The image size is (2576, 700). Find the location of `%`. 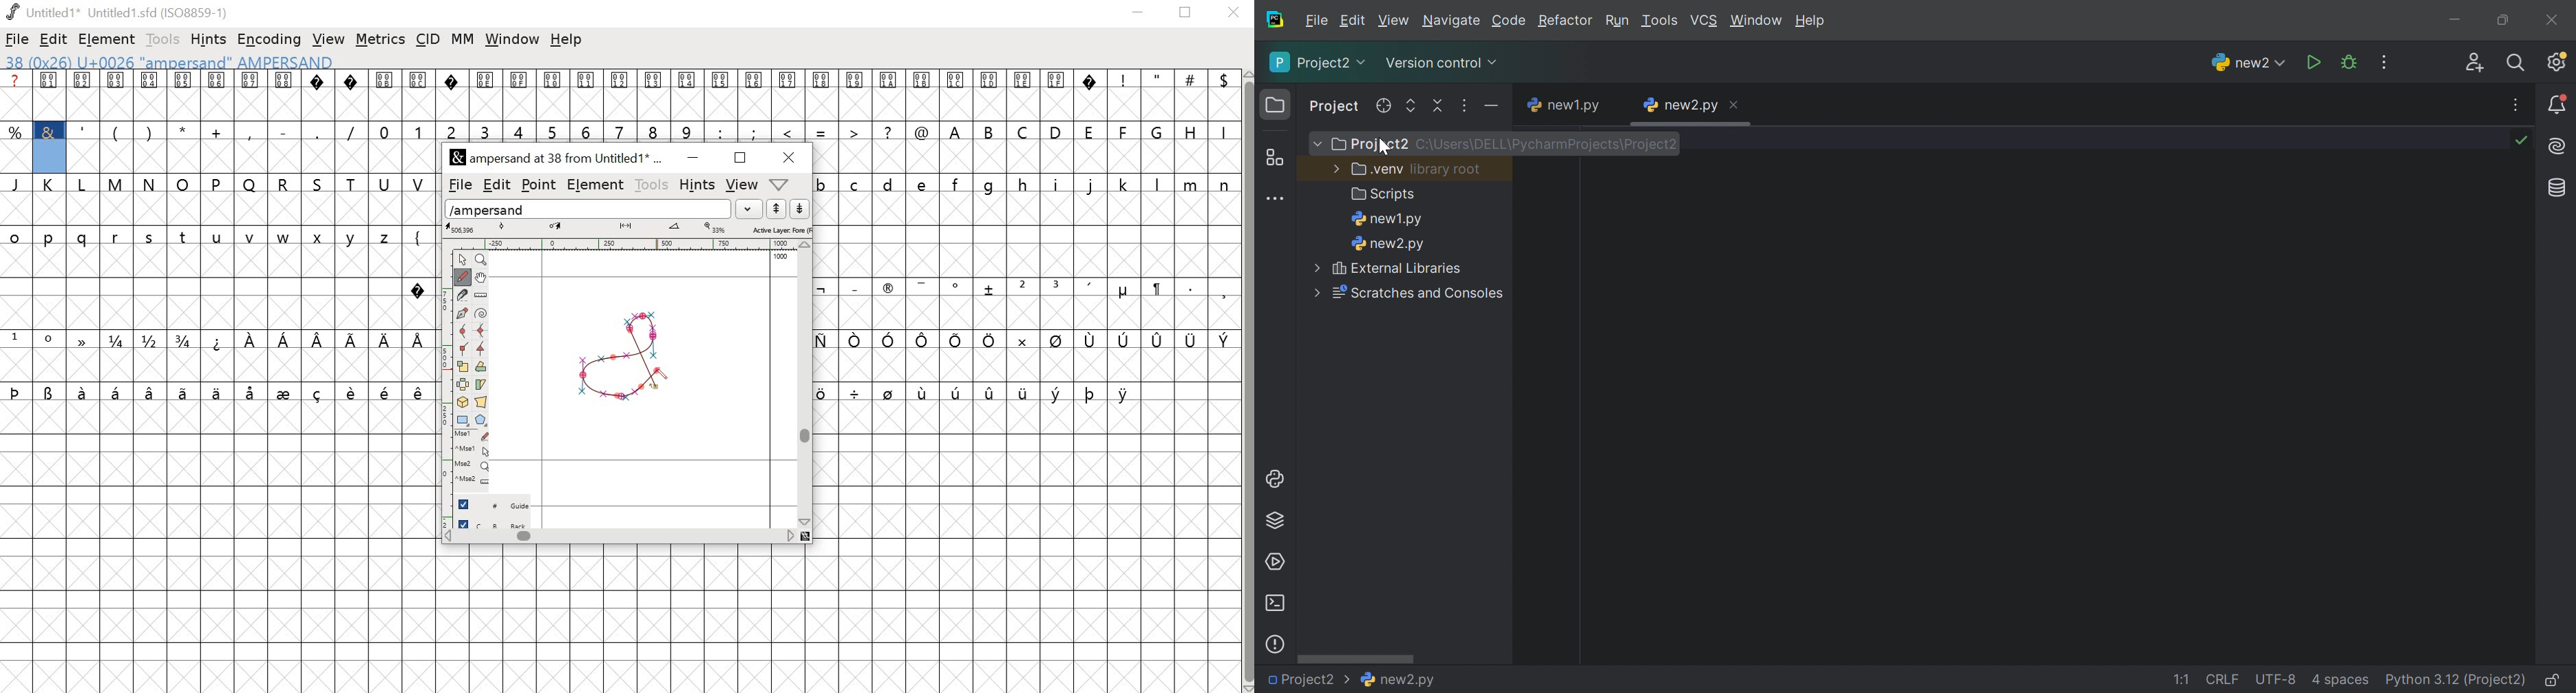

% is located at coordinates (16, 132).